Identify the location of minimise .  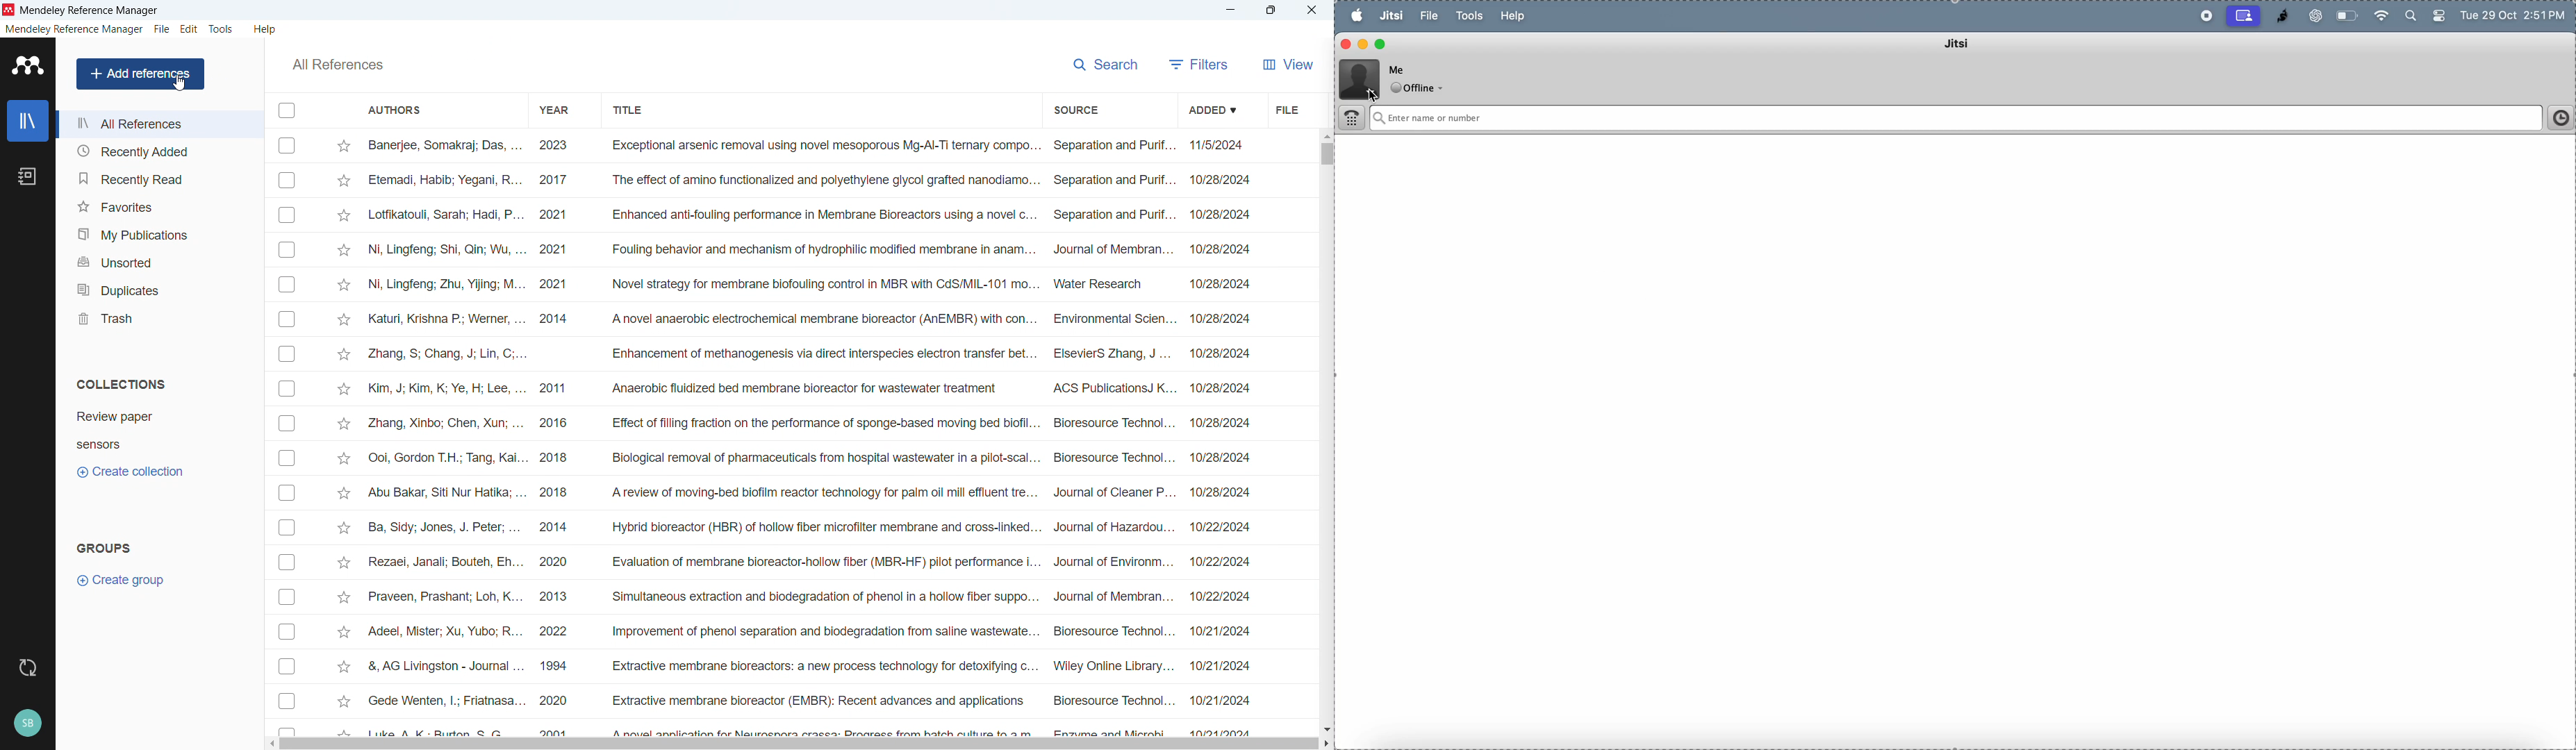
(1231, 10).